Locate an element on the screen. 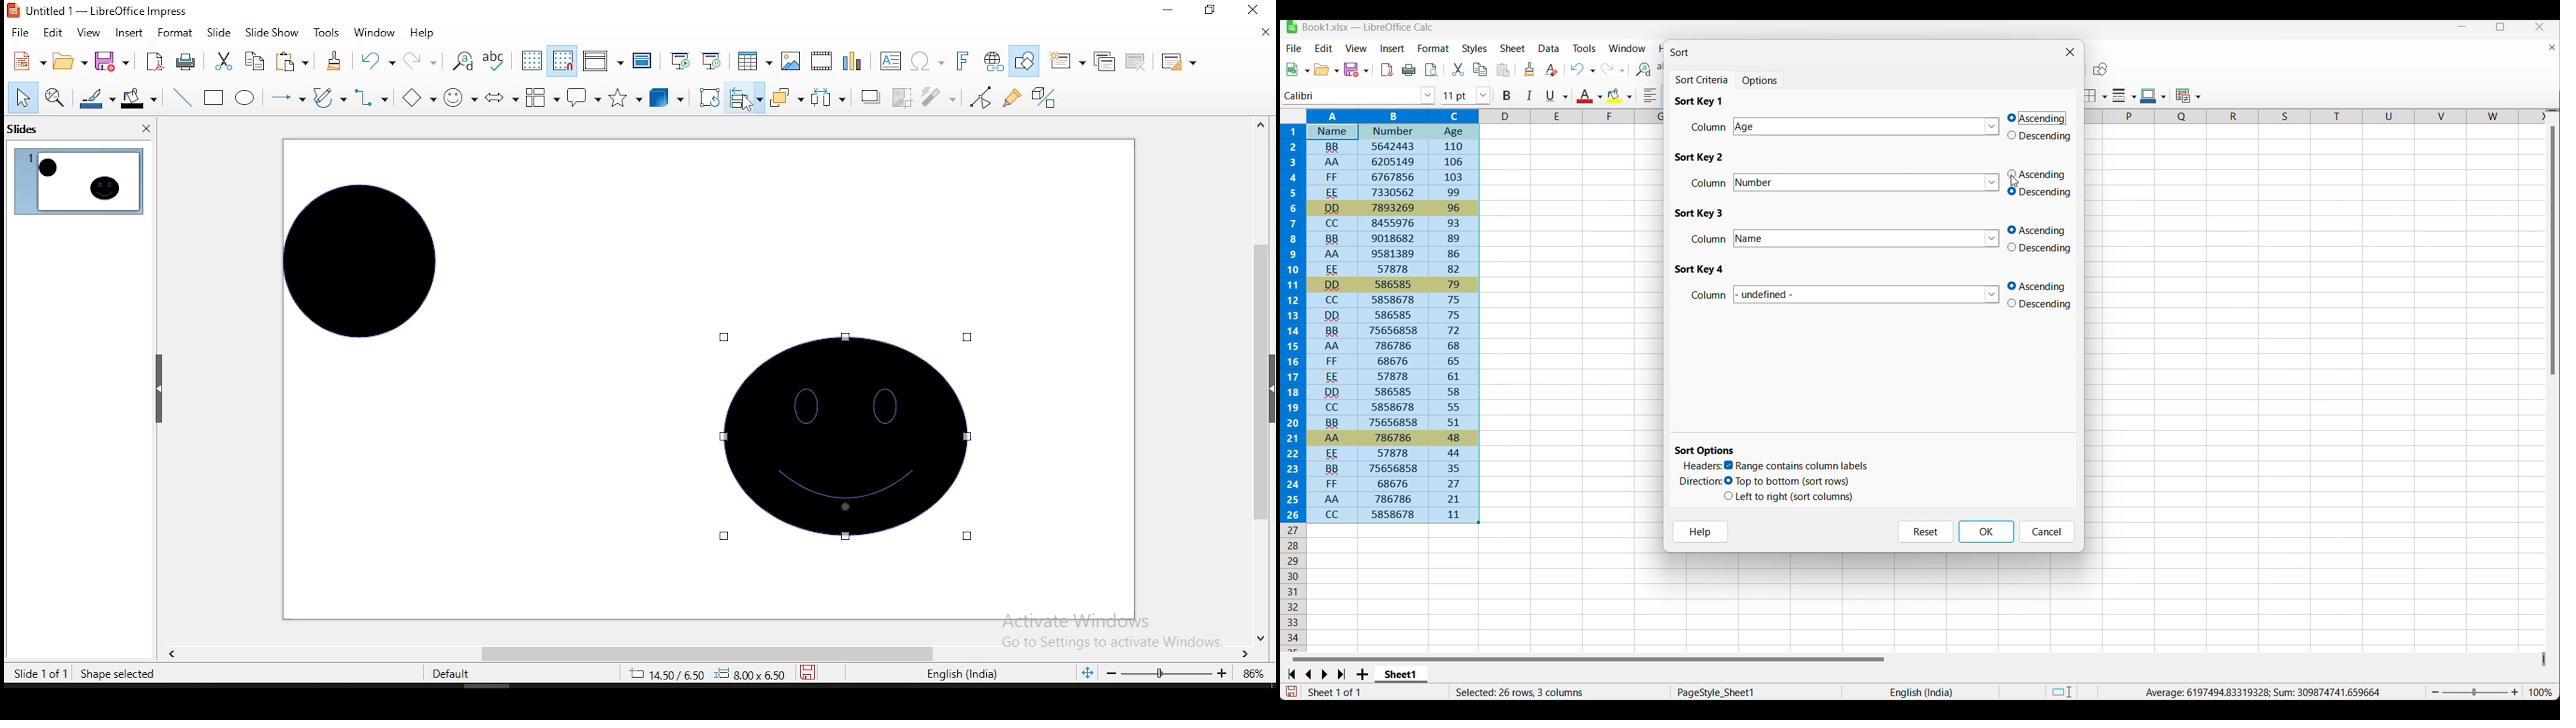 The width and height of the screenshot is (2576, 728). print is located at coordinates (186, 63).